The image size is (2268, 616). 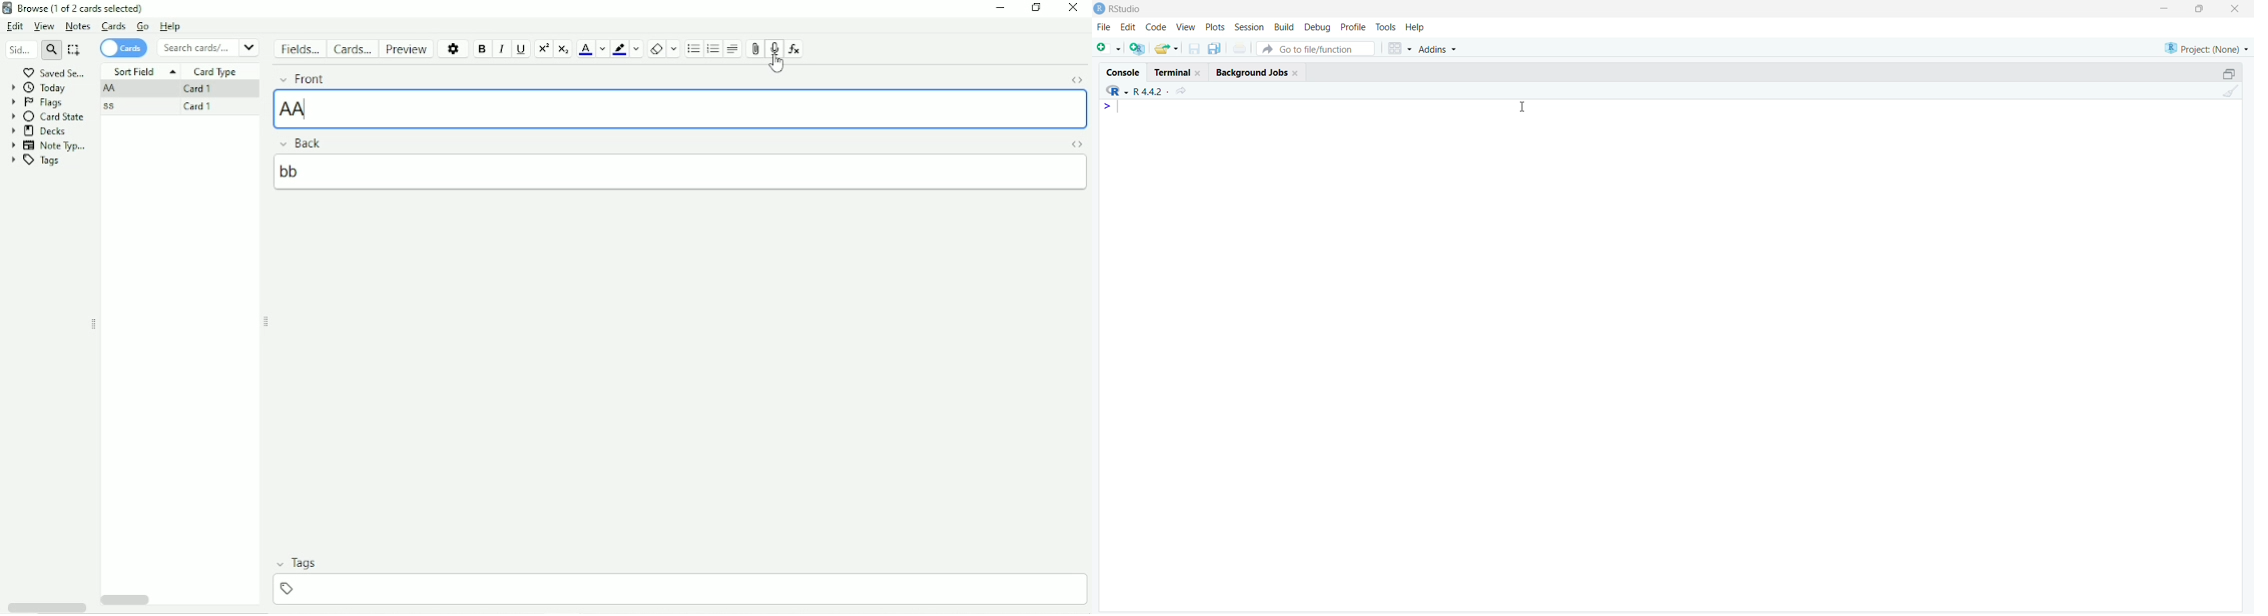 I want to click on Terminal, so click(x=1179, y=70).